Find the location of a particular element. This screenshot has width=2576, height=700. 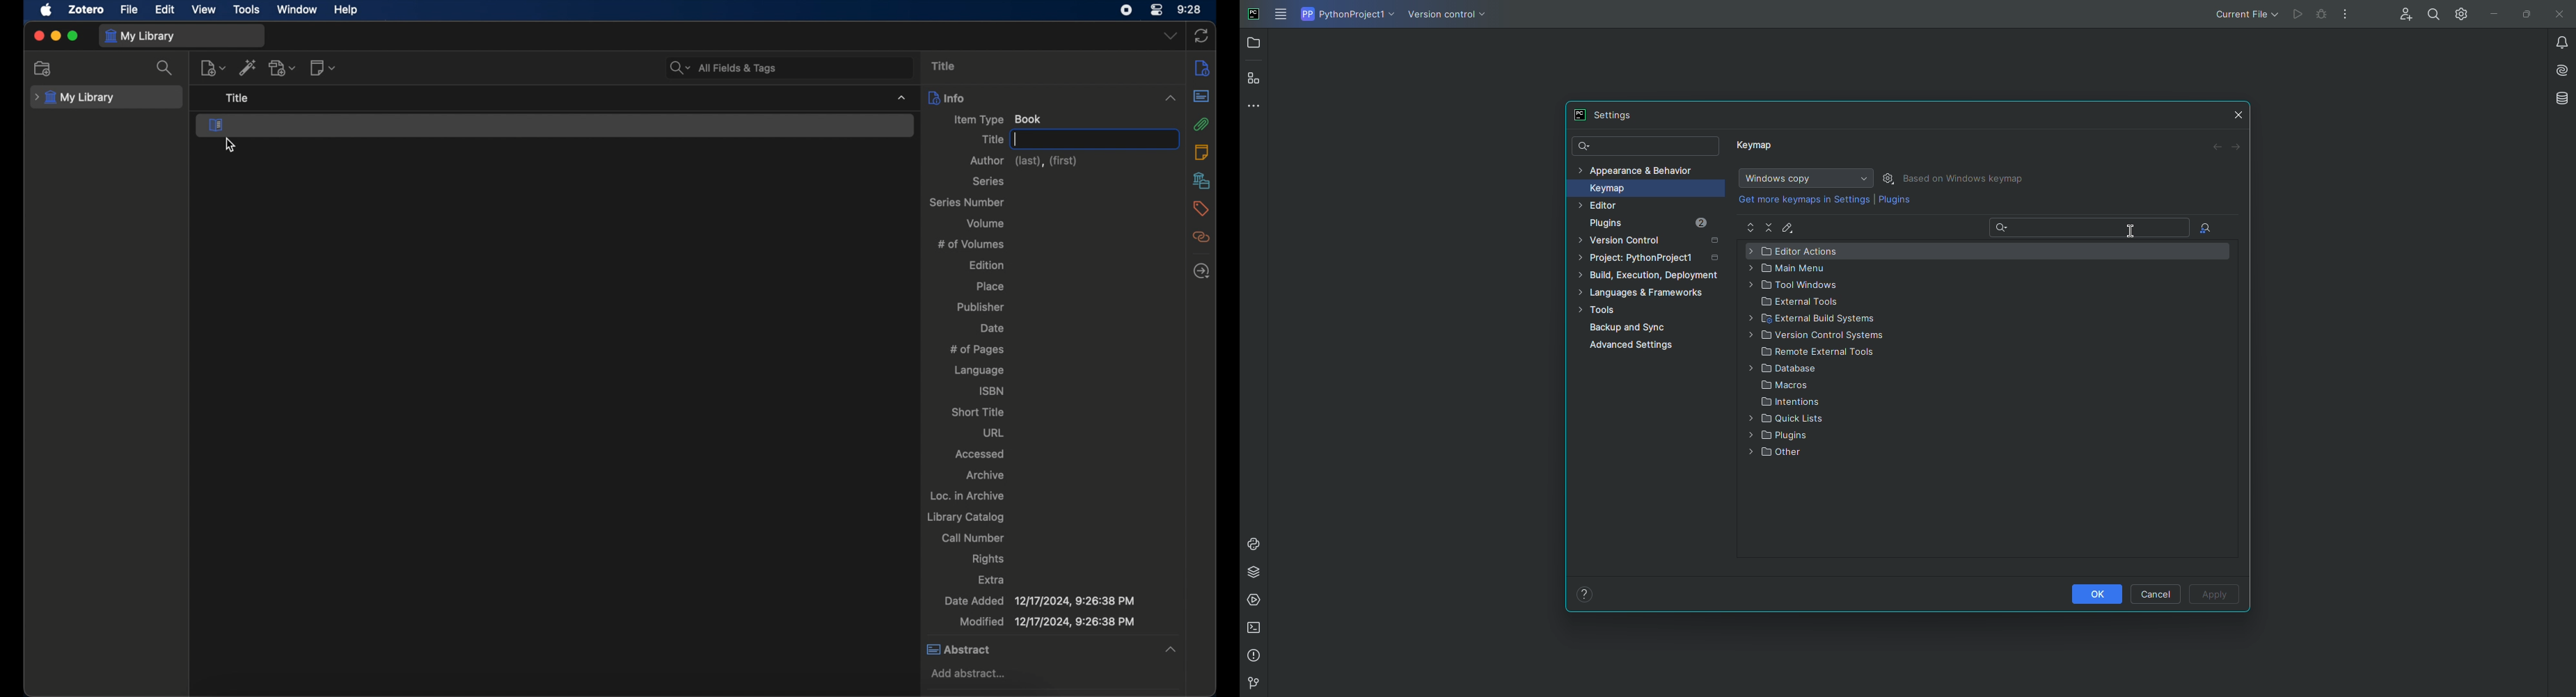

related is located at coordinates (1201, 237).